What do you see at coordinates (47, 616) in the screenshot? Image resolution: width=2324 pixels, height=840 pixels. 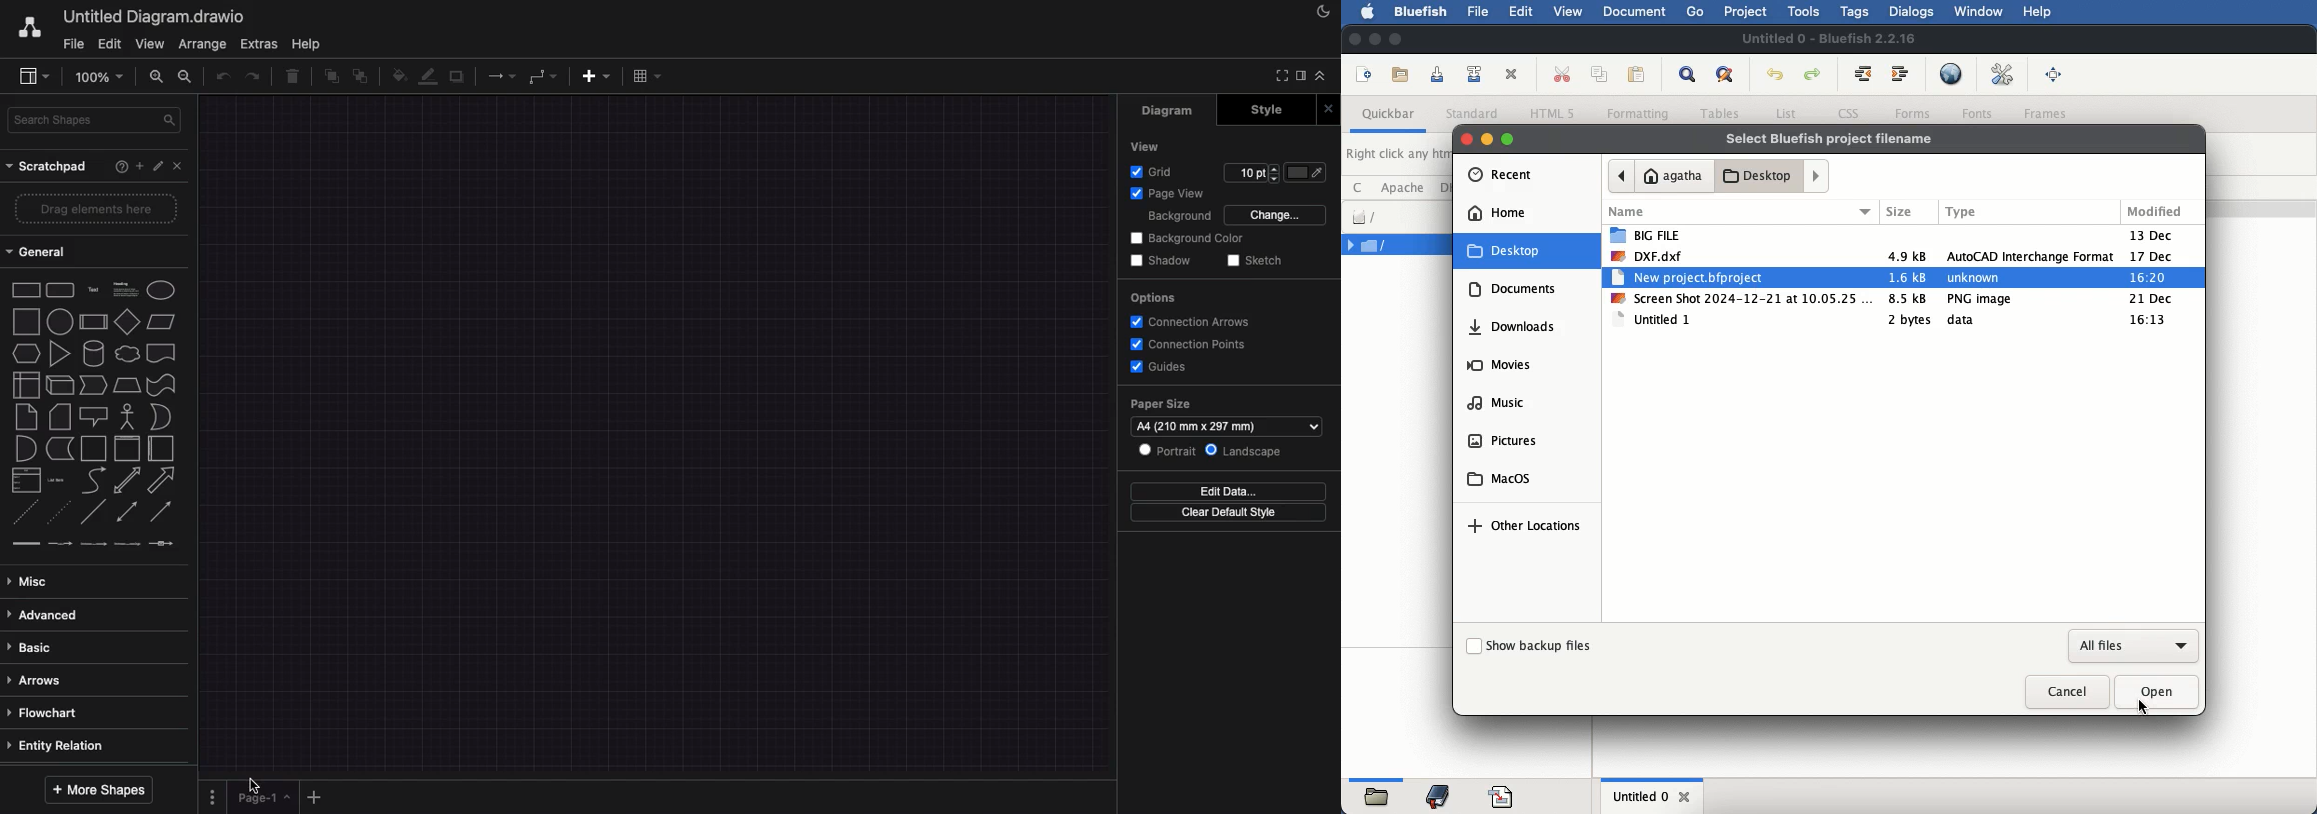 I see `advanced` at bounding box center [47, 616].